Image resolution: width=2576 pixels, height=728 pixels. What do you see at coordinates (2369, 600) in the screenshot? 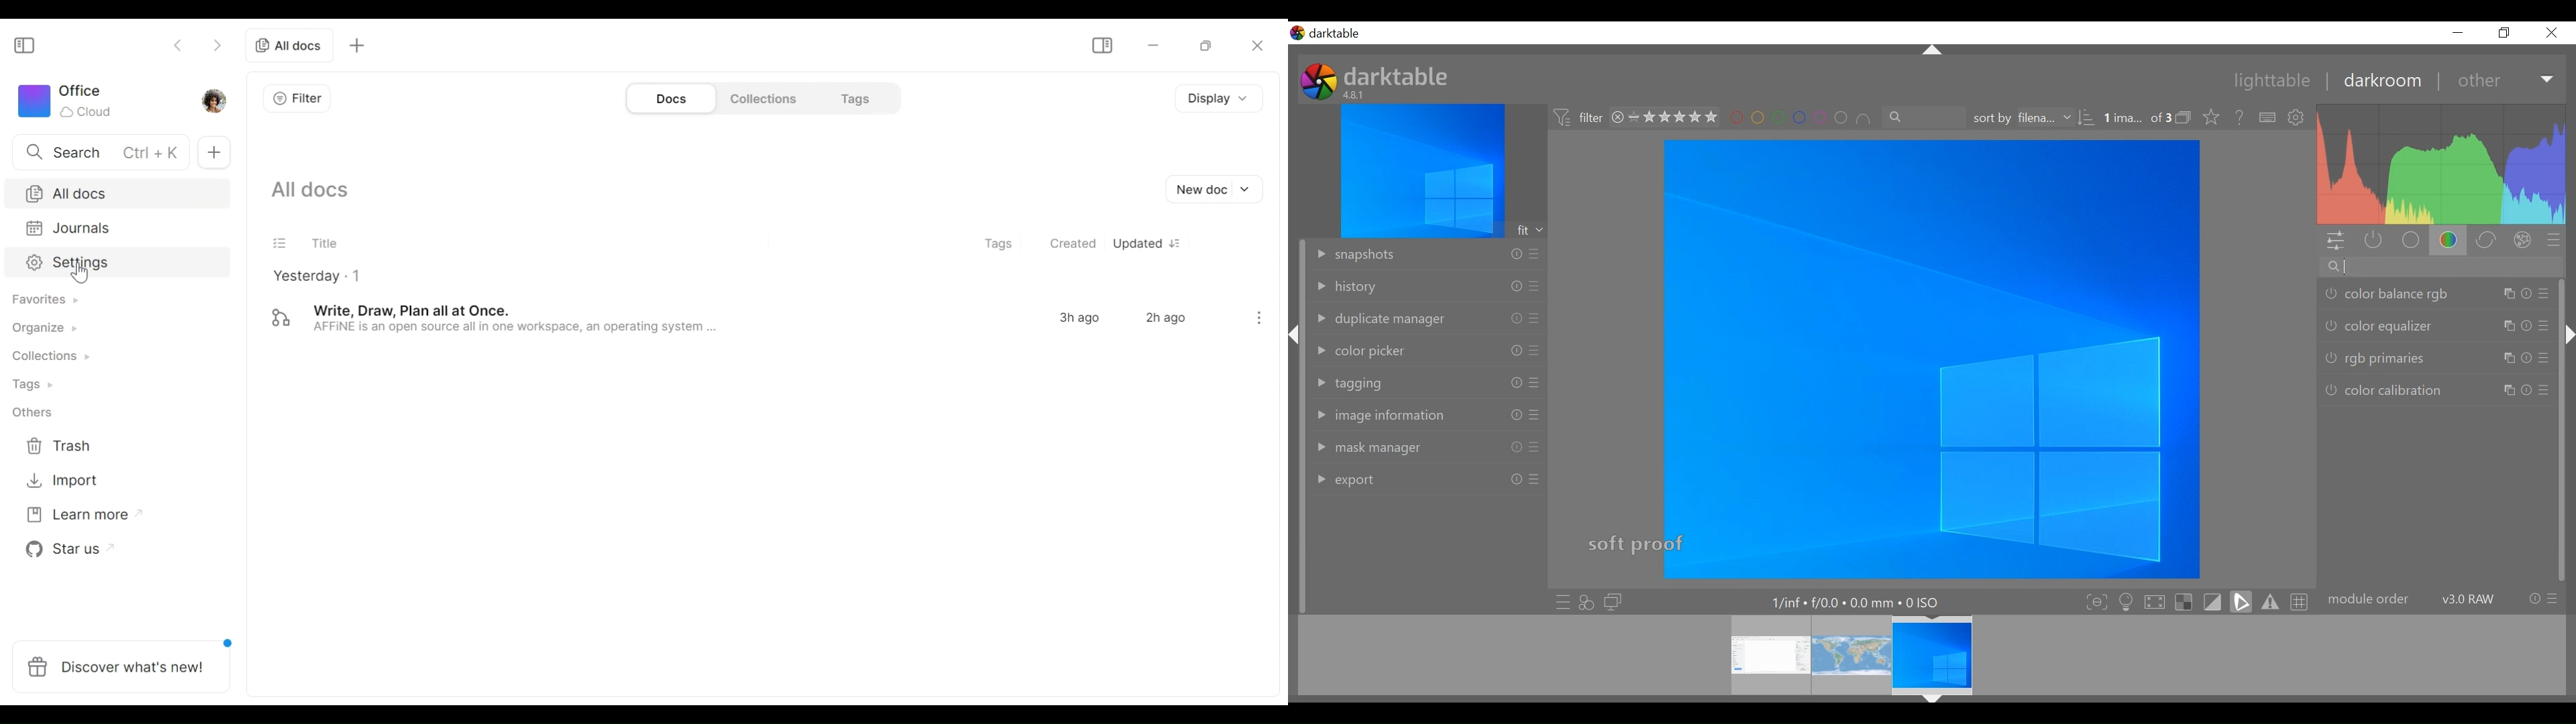
I see `module order` at bounding box center [2369, 600].